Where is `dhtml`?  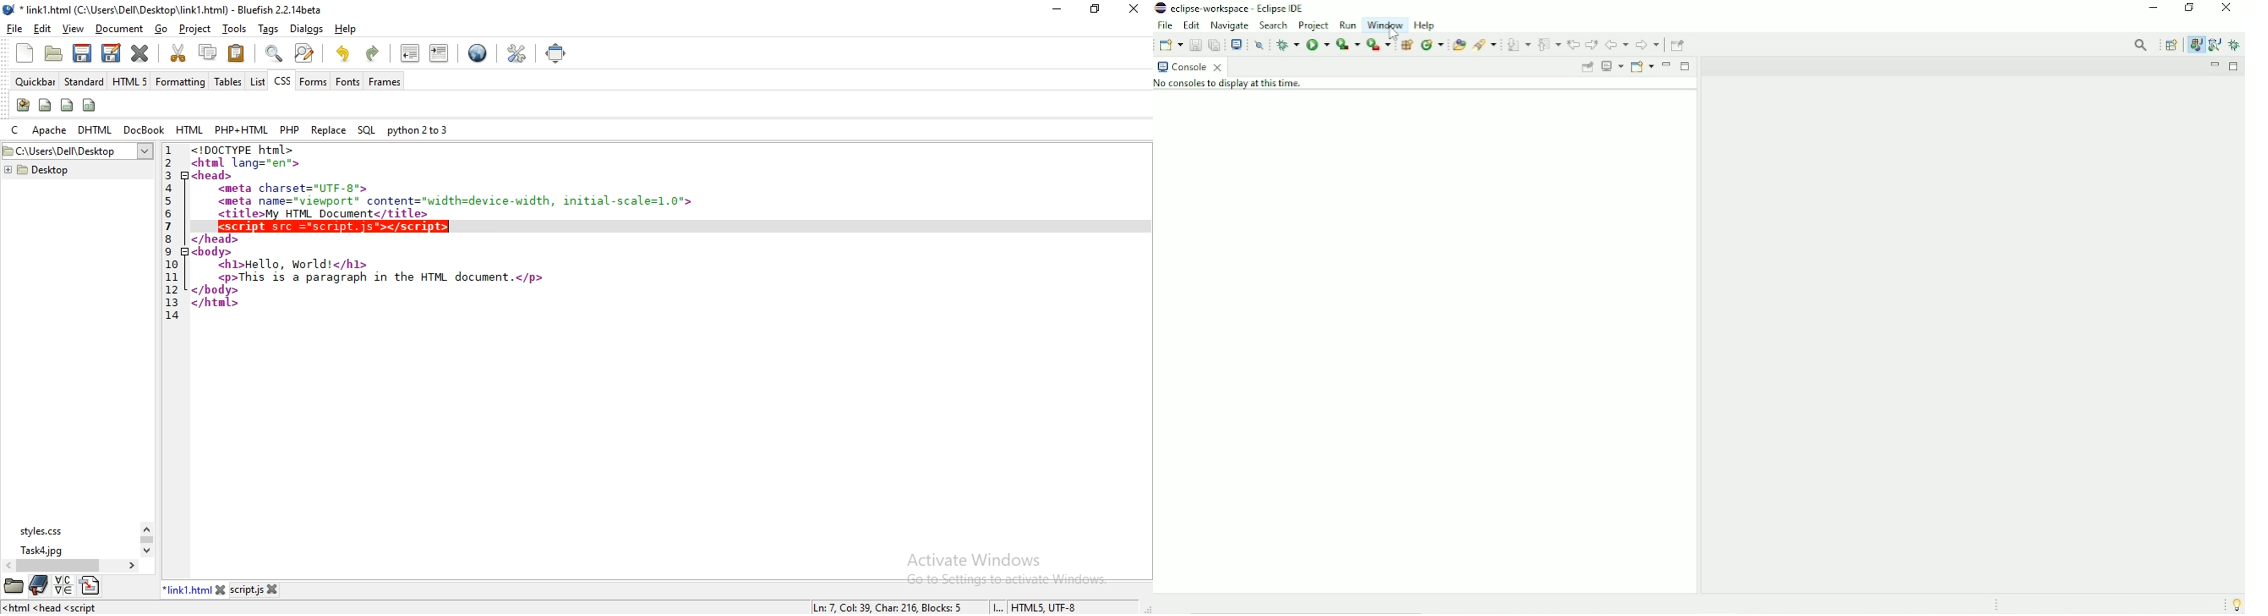
dhtml is located at coordinates (95, 130).